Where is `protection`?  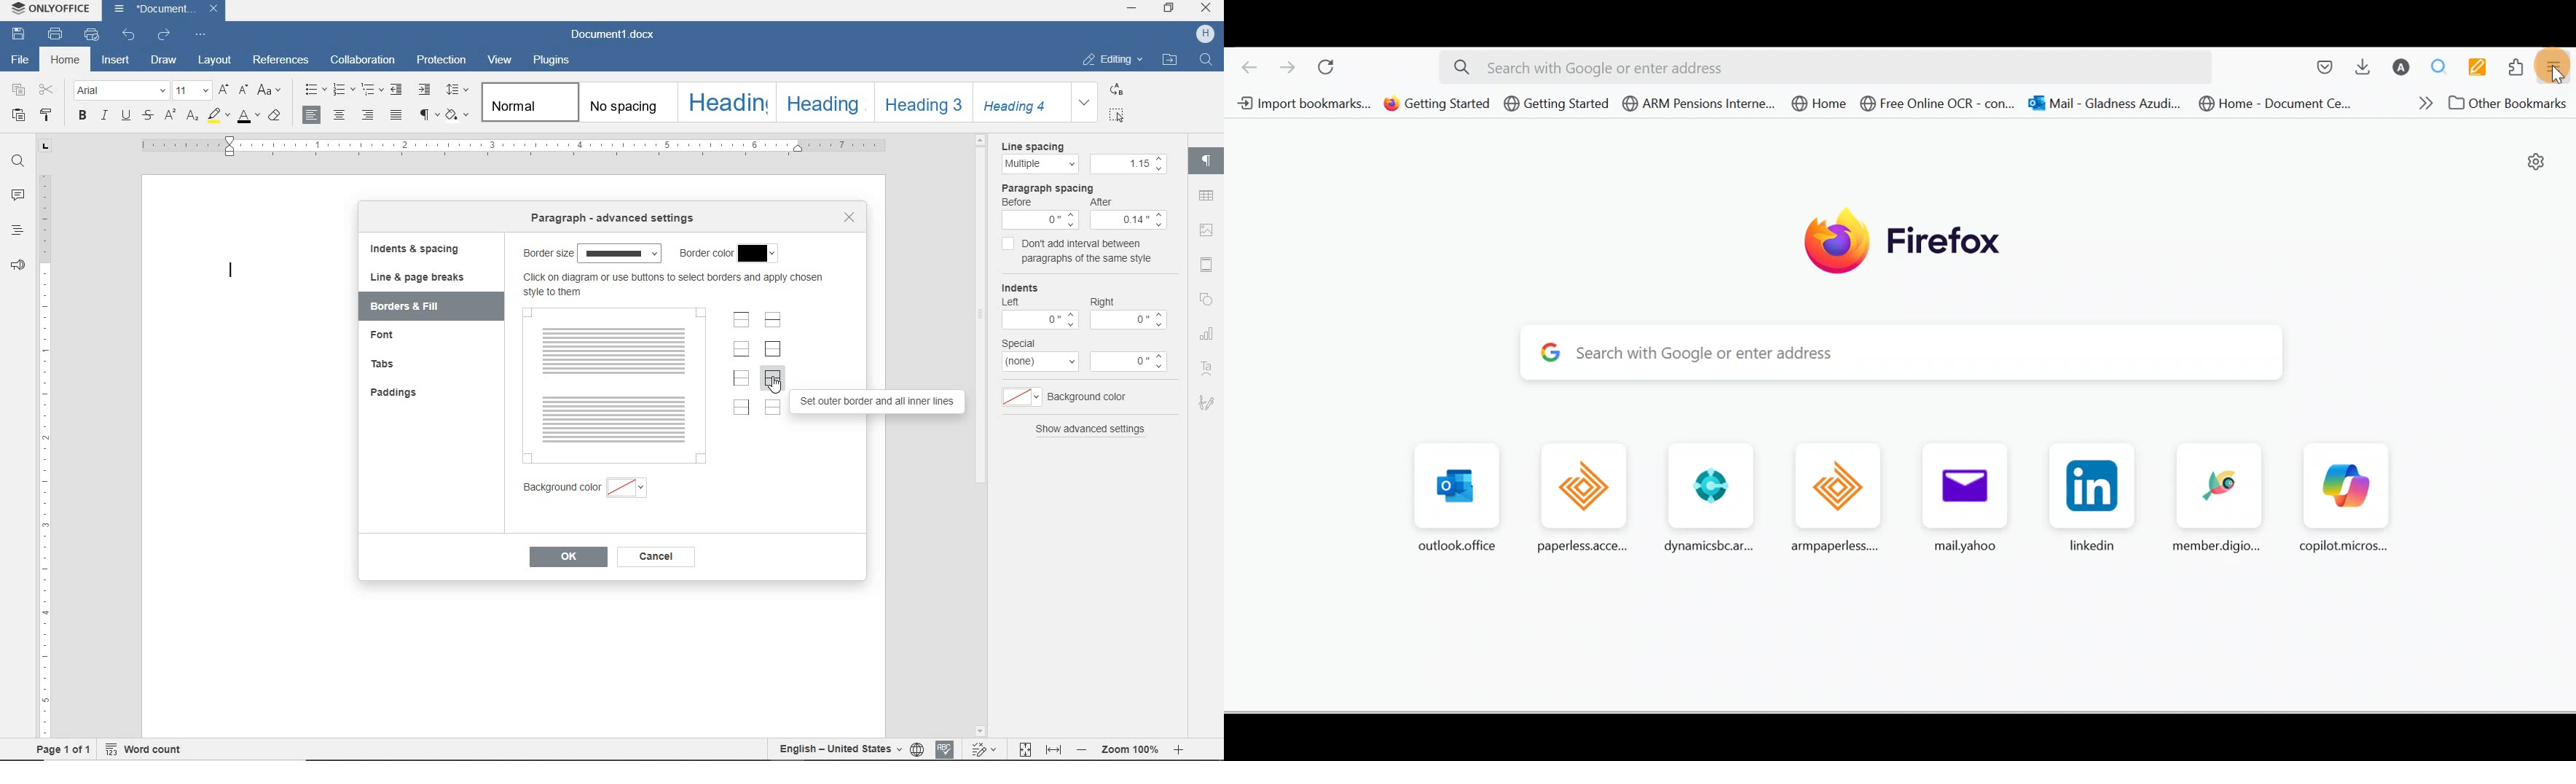
protection is located at coordinates (441, 61).